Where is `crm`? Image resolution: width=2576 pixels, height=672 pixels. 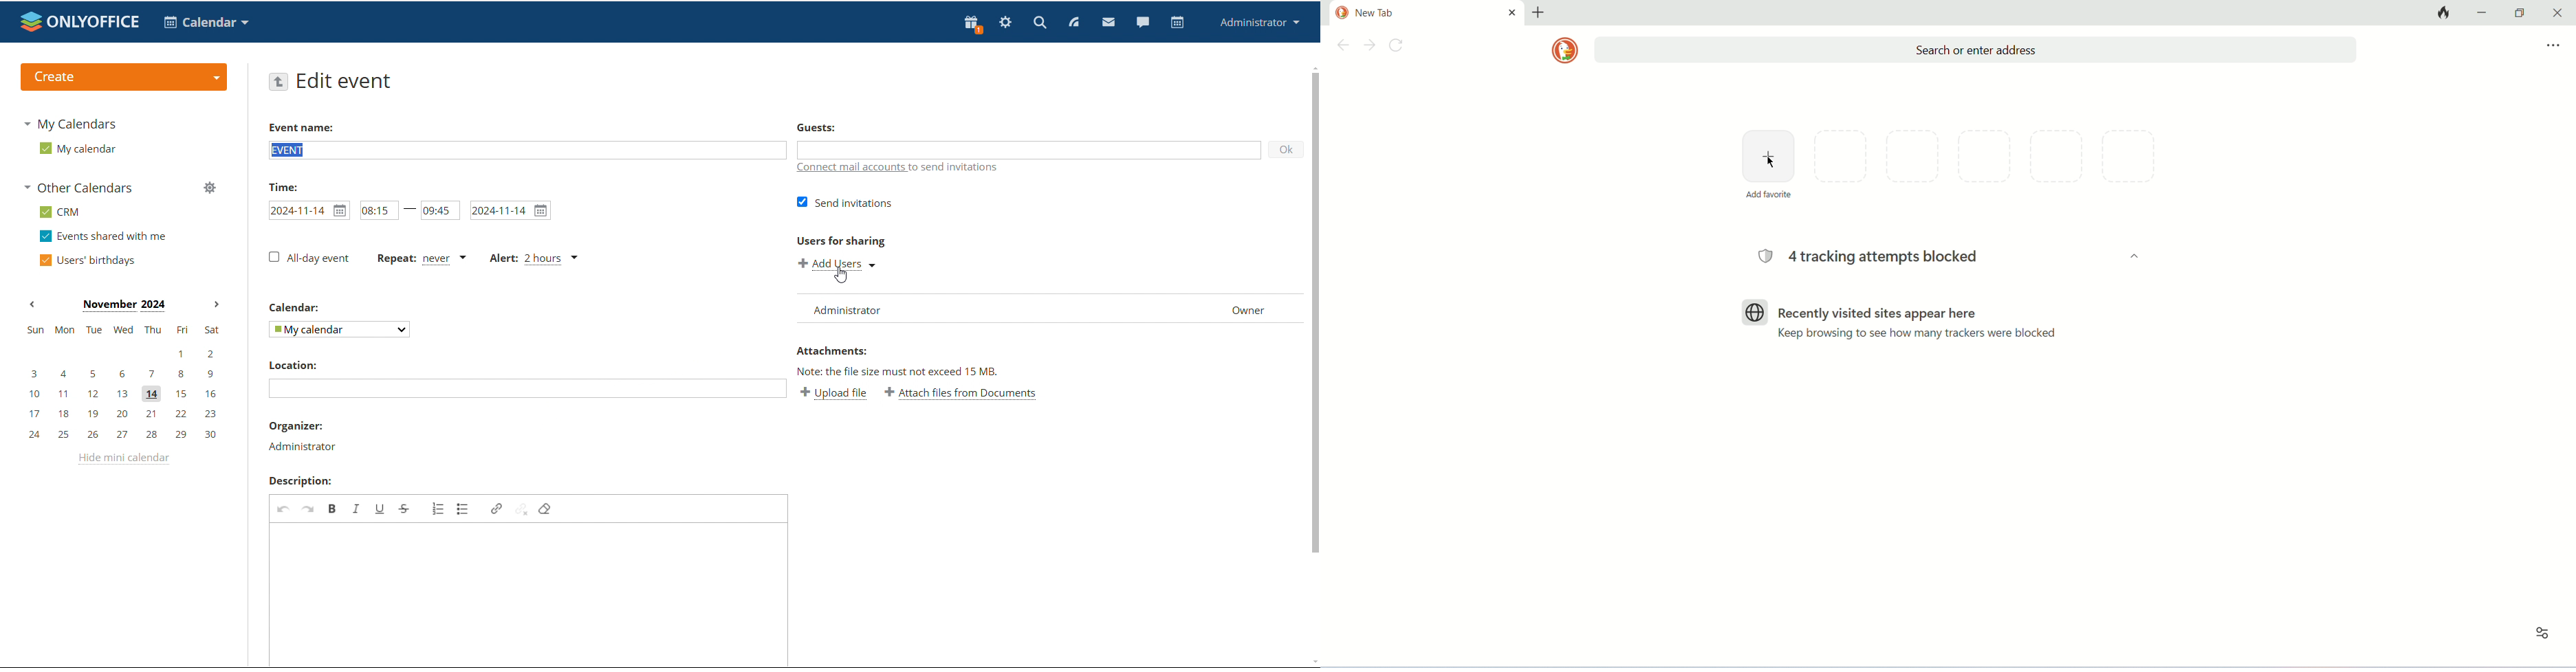 crm is located at coordinates (60, 213).